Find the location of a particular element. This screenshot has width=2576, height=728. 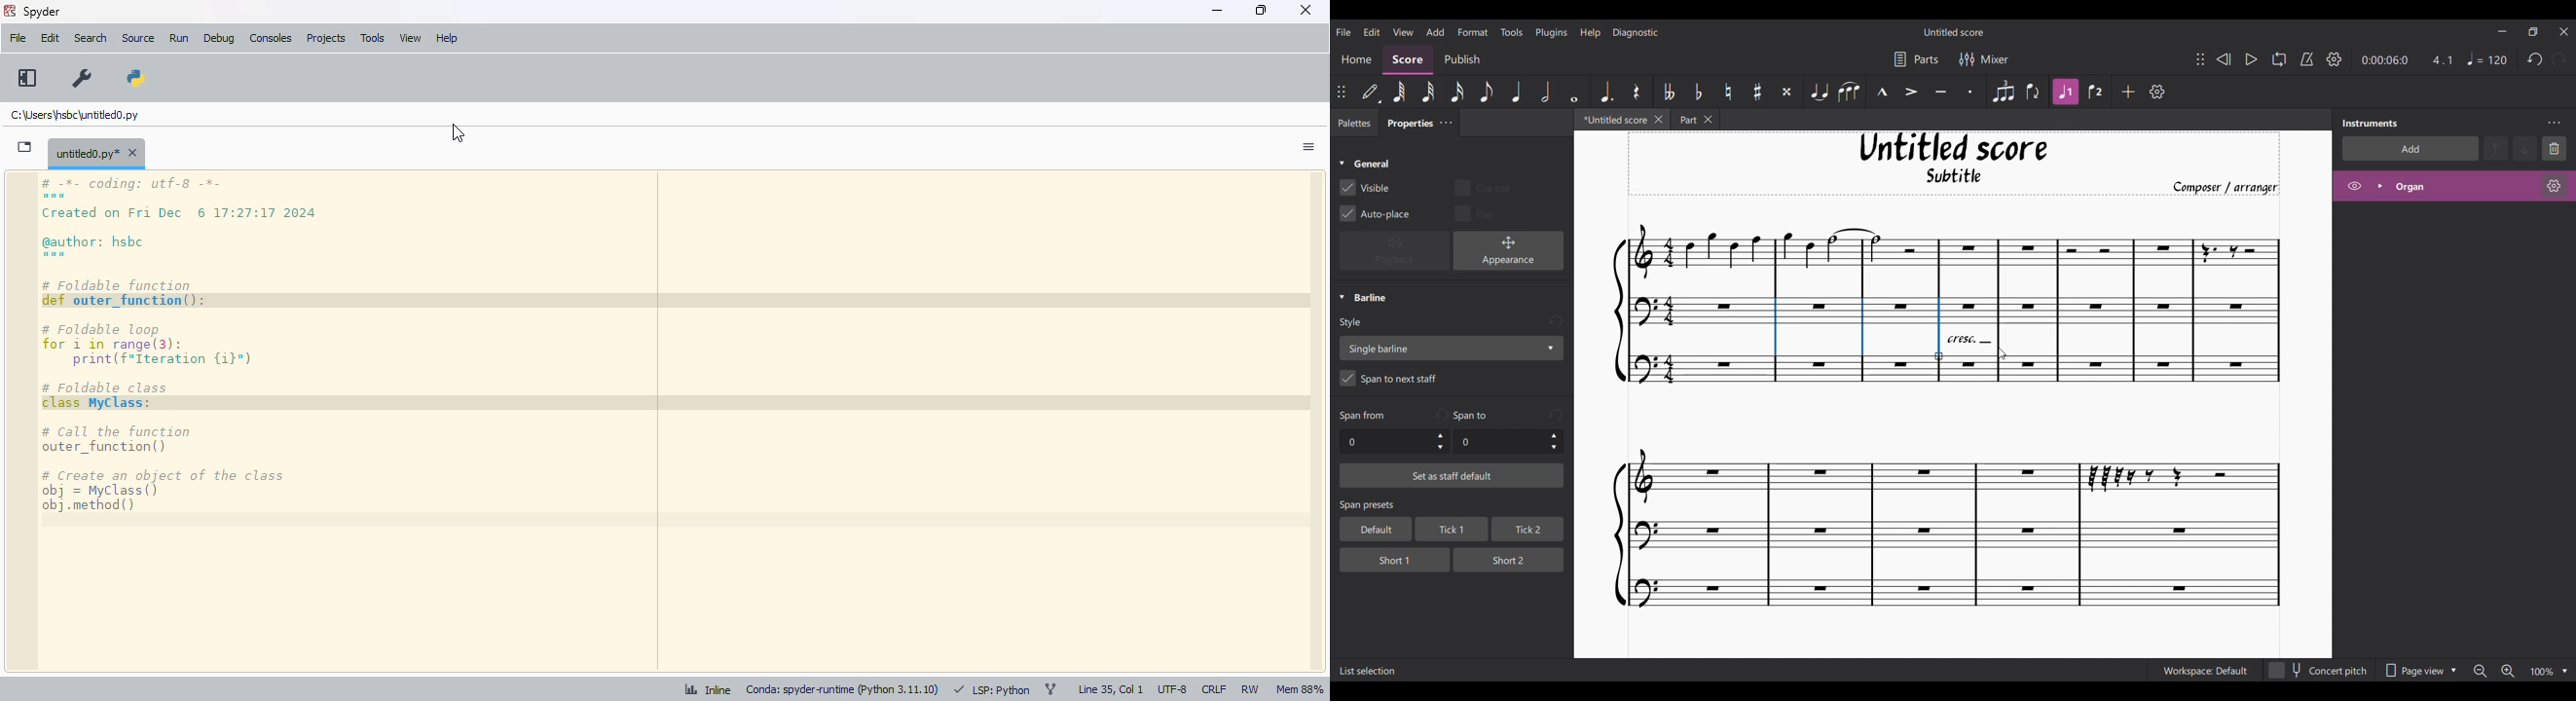

Playback is located at coordinates (1395, 251).